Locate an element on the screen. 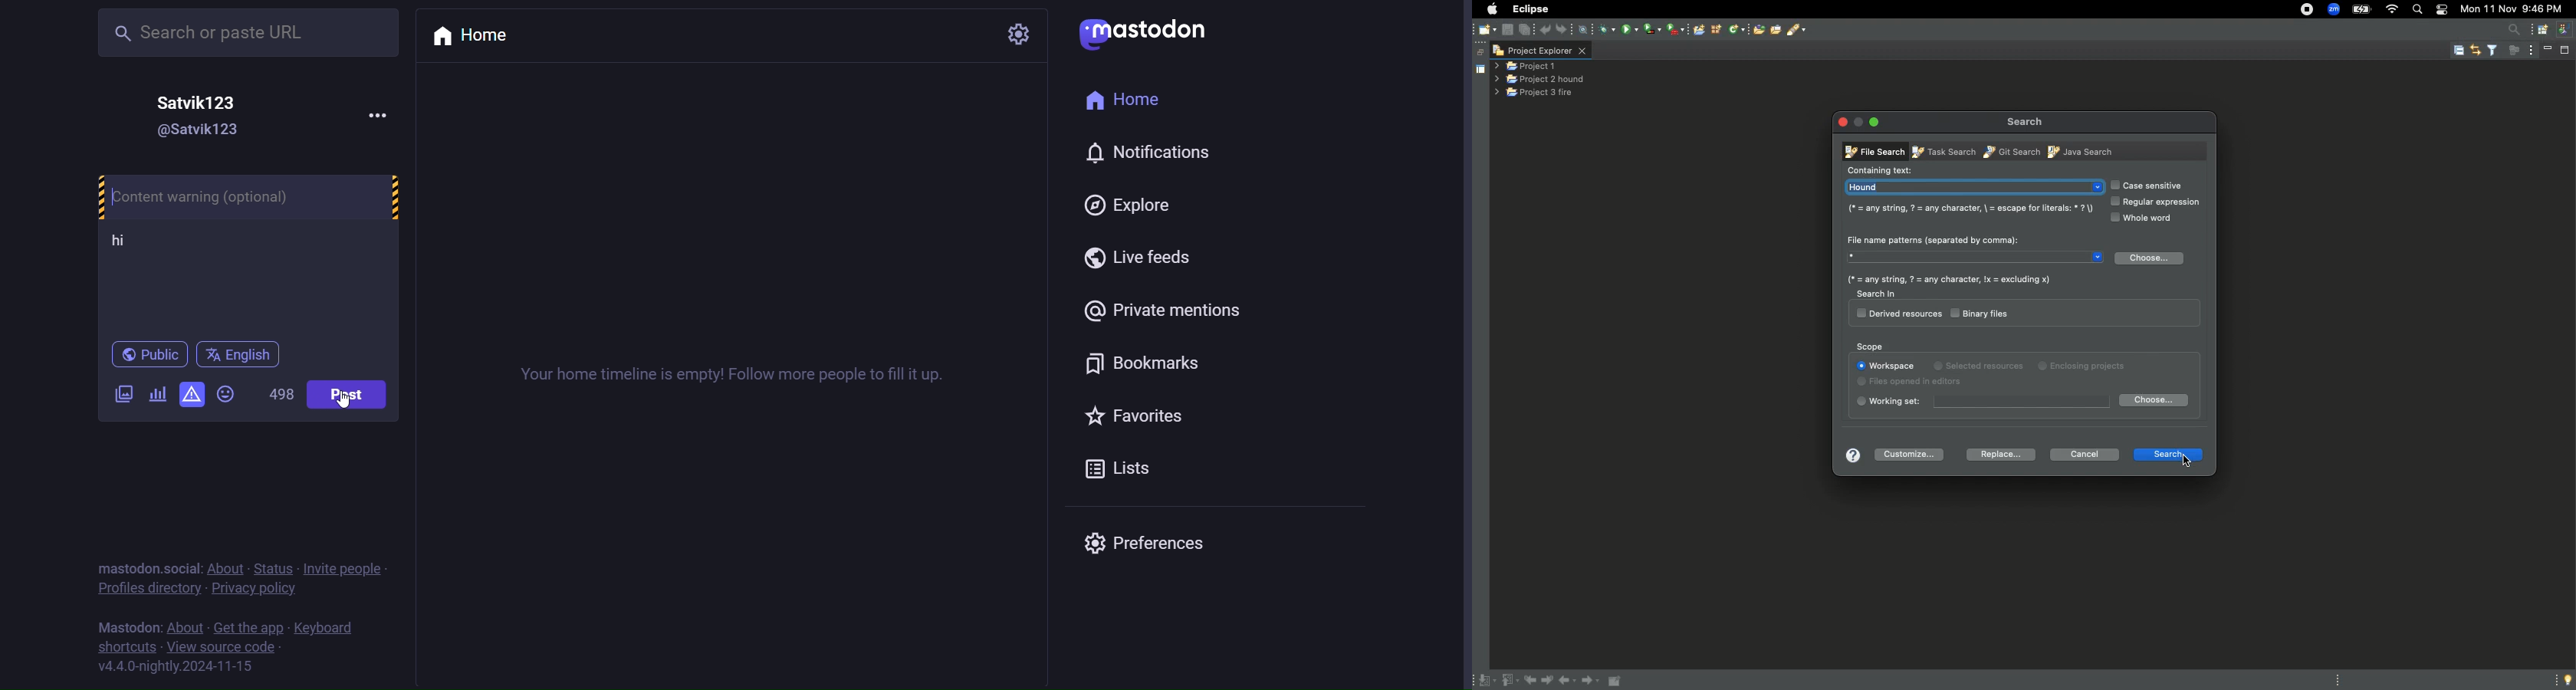 This screenshot has width=2576, height=700. content warning is located at coordinates (194, 393).